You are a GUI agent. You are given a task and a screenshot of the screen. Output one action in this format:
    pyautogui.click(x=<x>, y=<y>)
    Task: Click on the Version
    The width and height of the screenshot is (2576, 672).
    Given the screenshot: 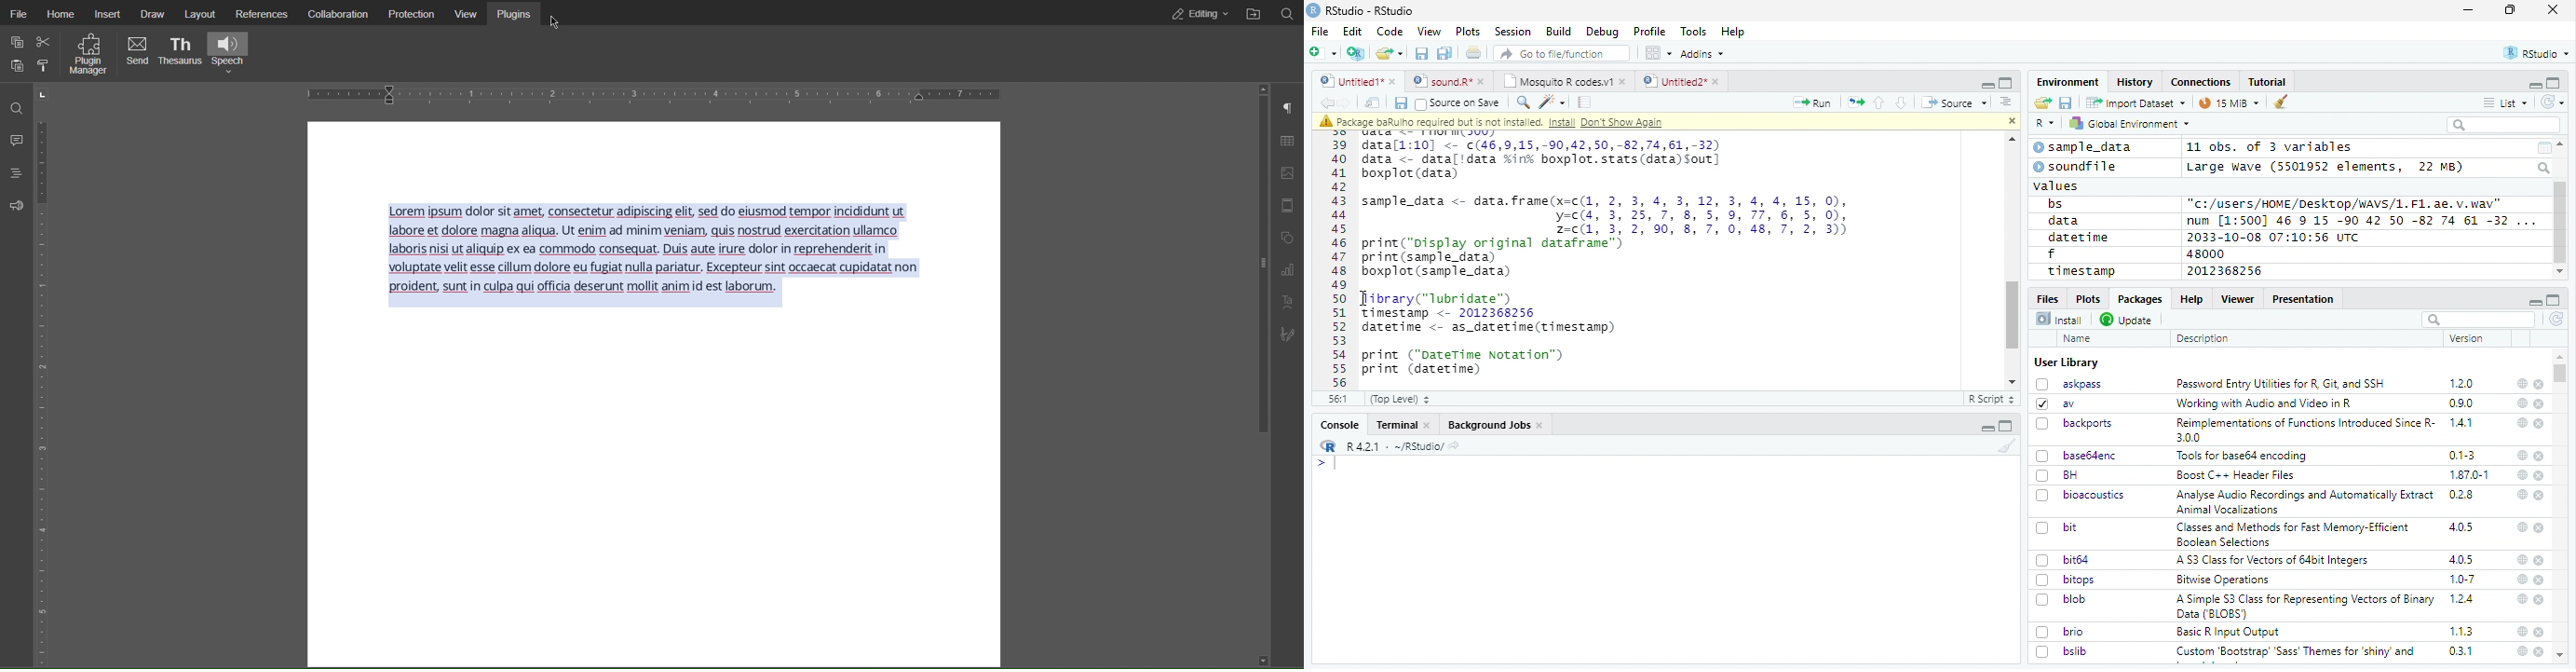 What is the action you would take?
    pyautogui.click(x=2470, y=338)
    